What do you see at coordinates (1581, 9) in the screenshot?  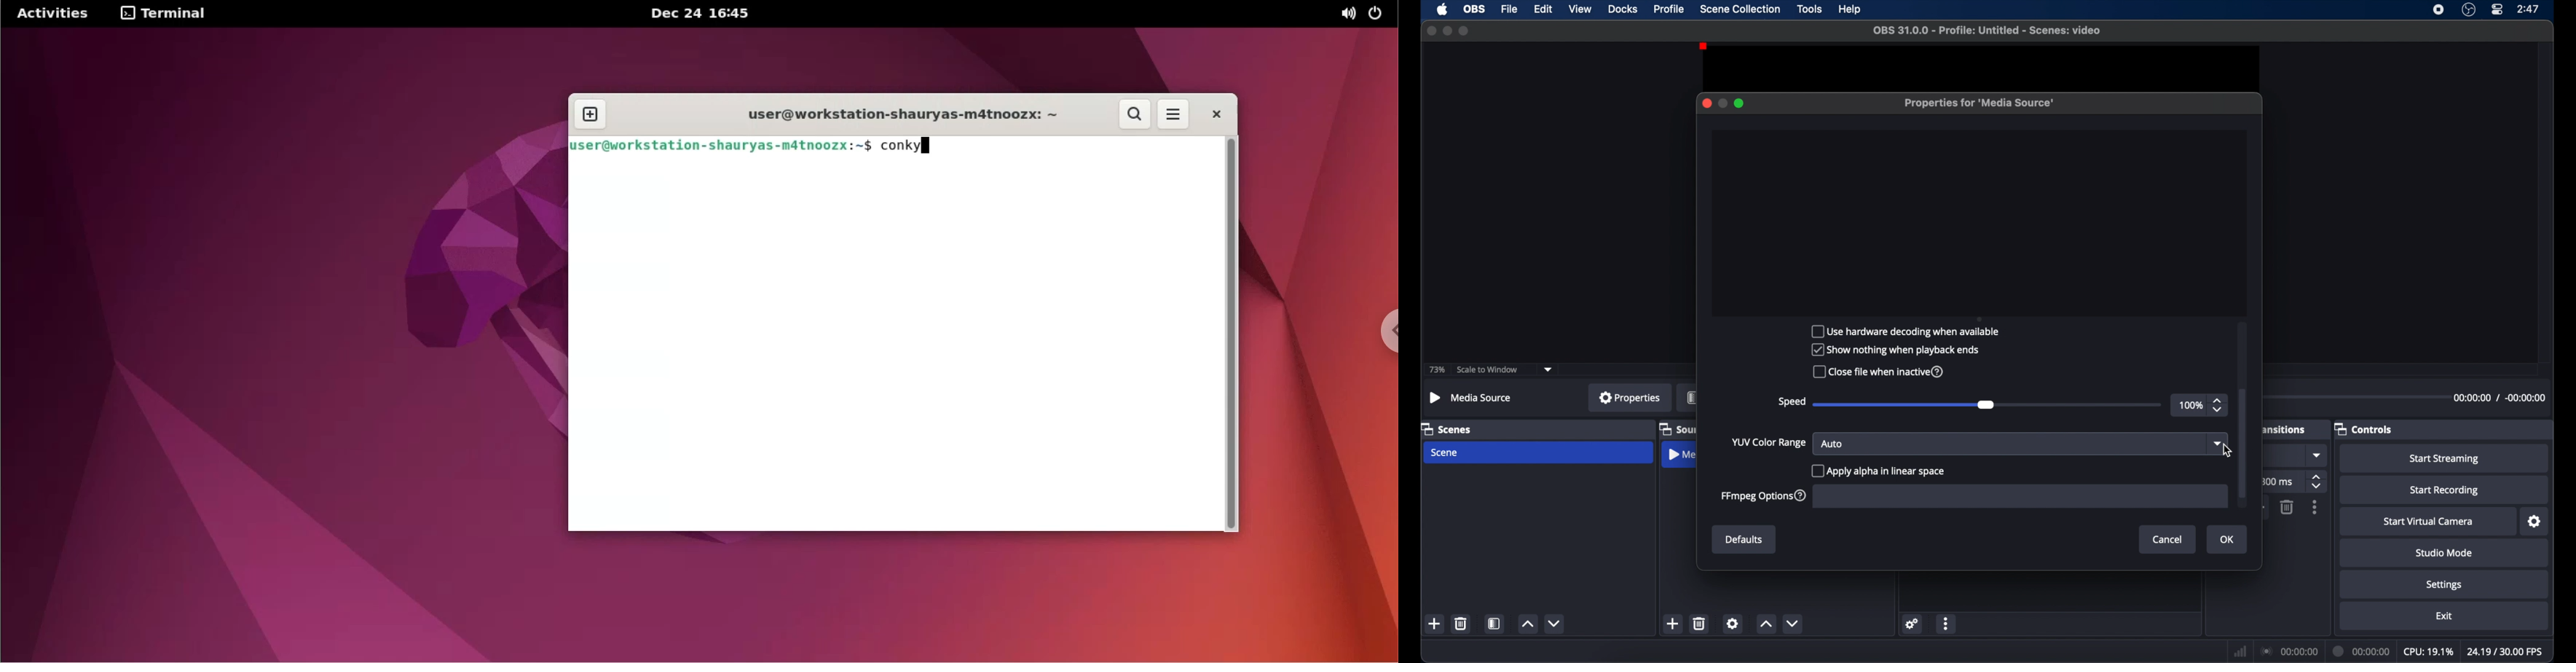 I see `view` at bounding box center [1581, 9].